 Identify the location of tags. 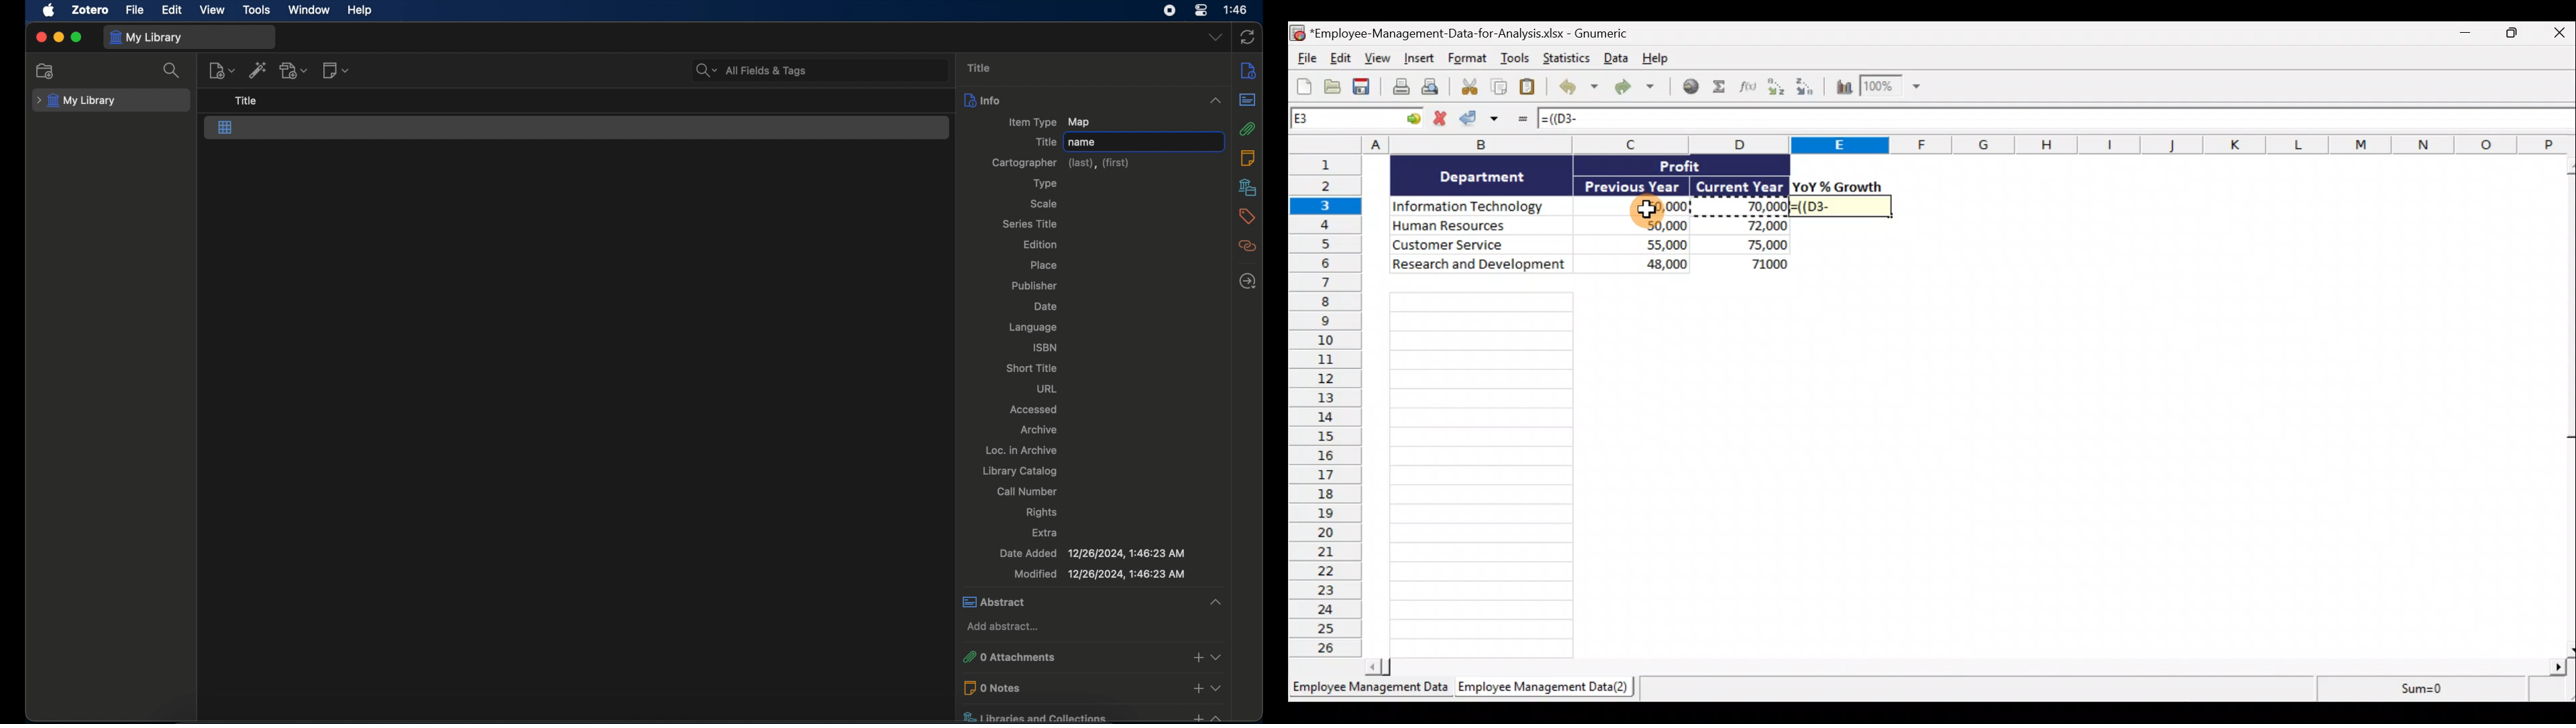
(1248, 217).